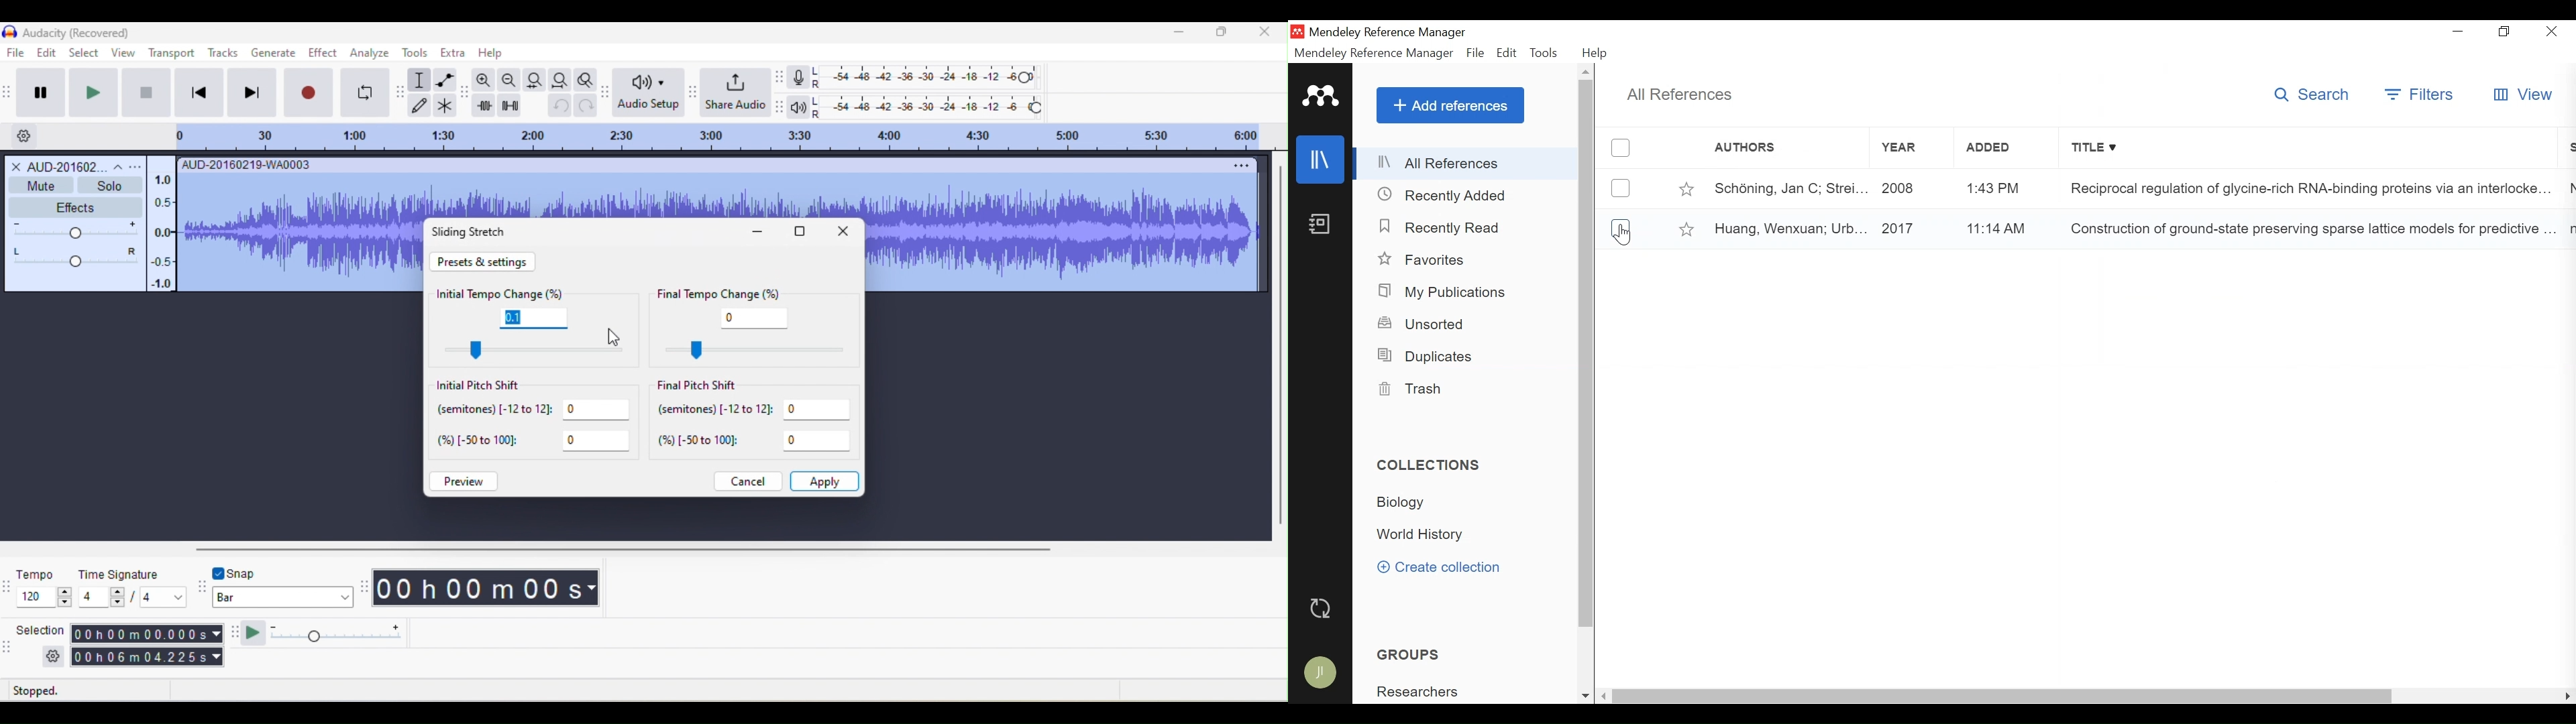 The image size is (2576, 728). What do you see at coordinates (201, 94) in the screenshot?
I see `skip to start` at bounding box center [201, 94].